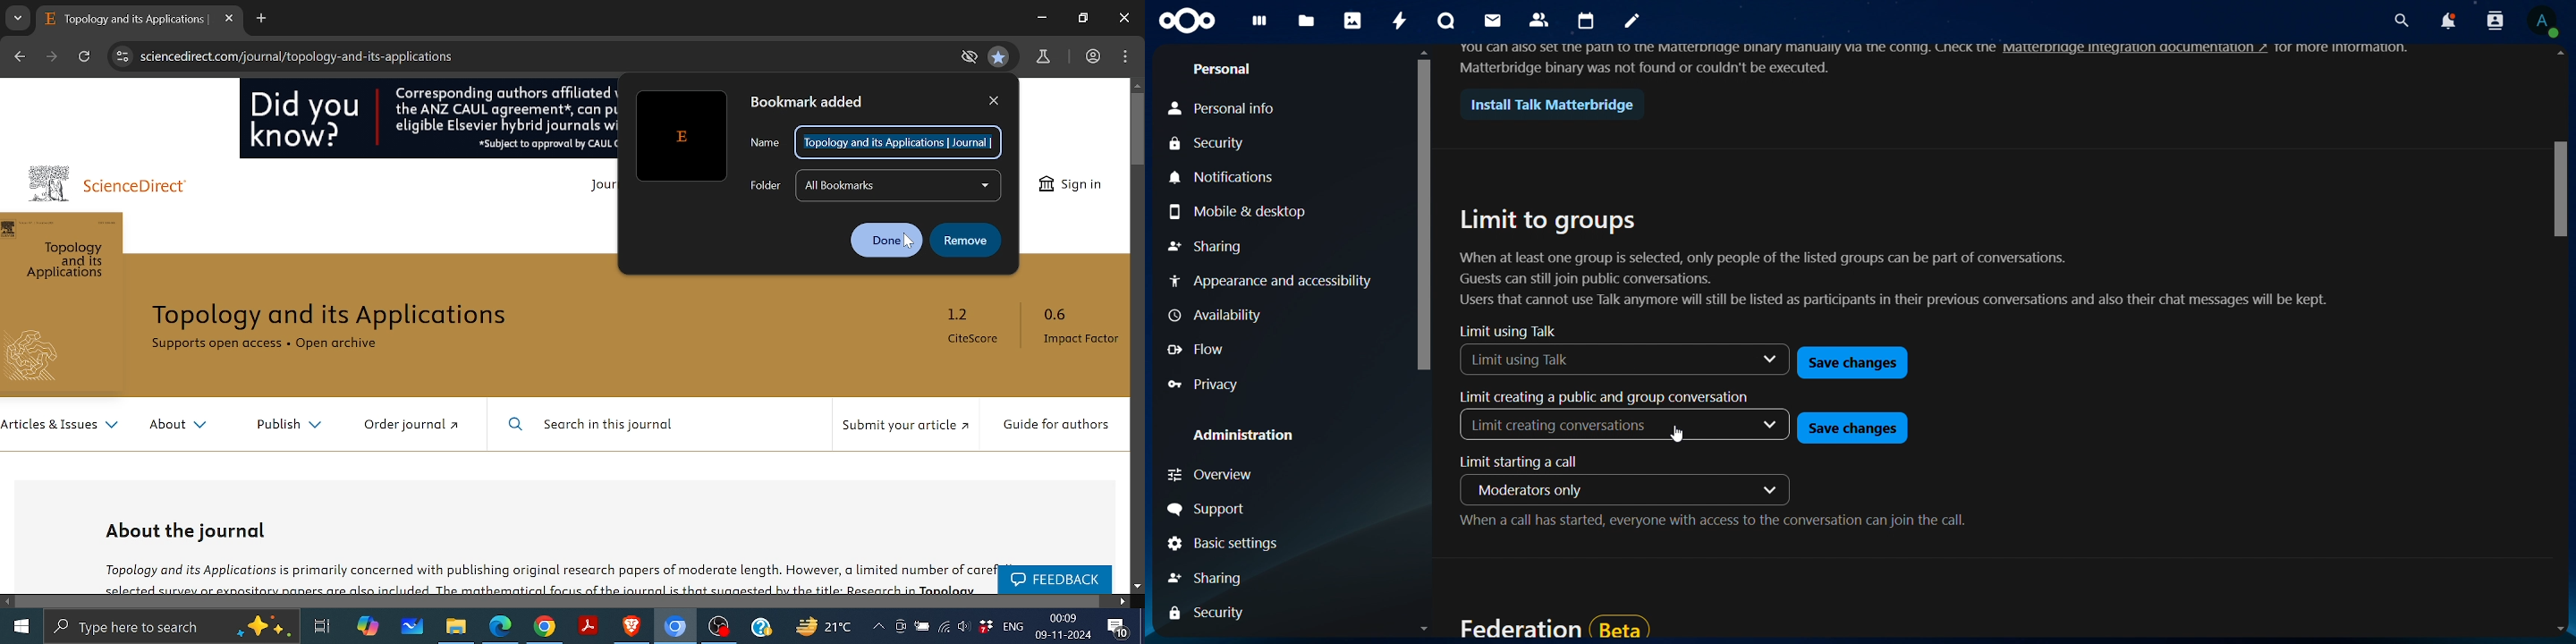 This screenshot has width=2576, height=644. I want to click on personal, so click(1225, 69).